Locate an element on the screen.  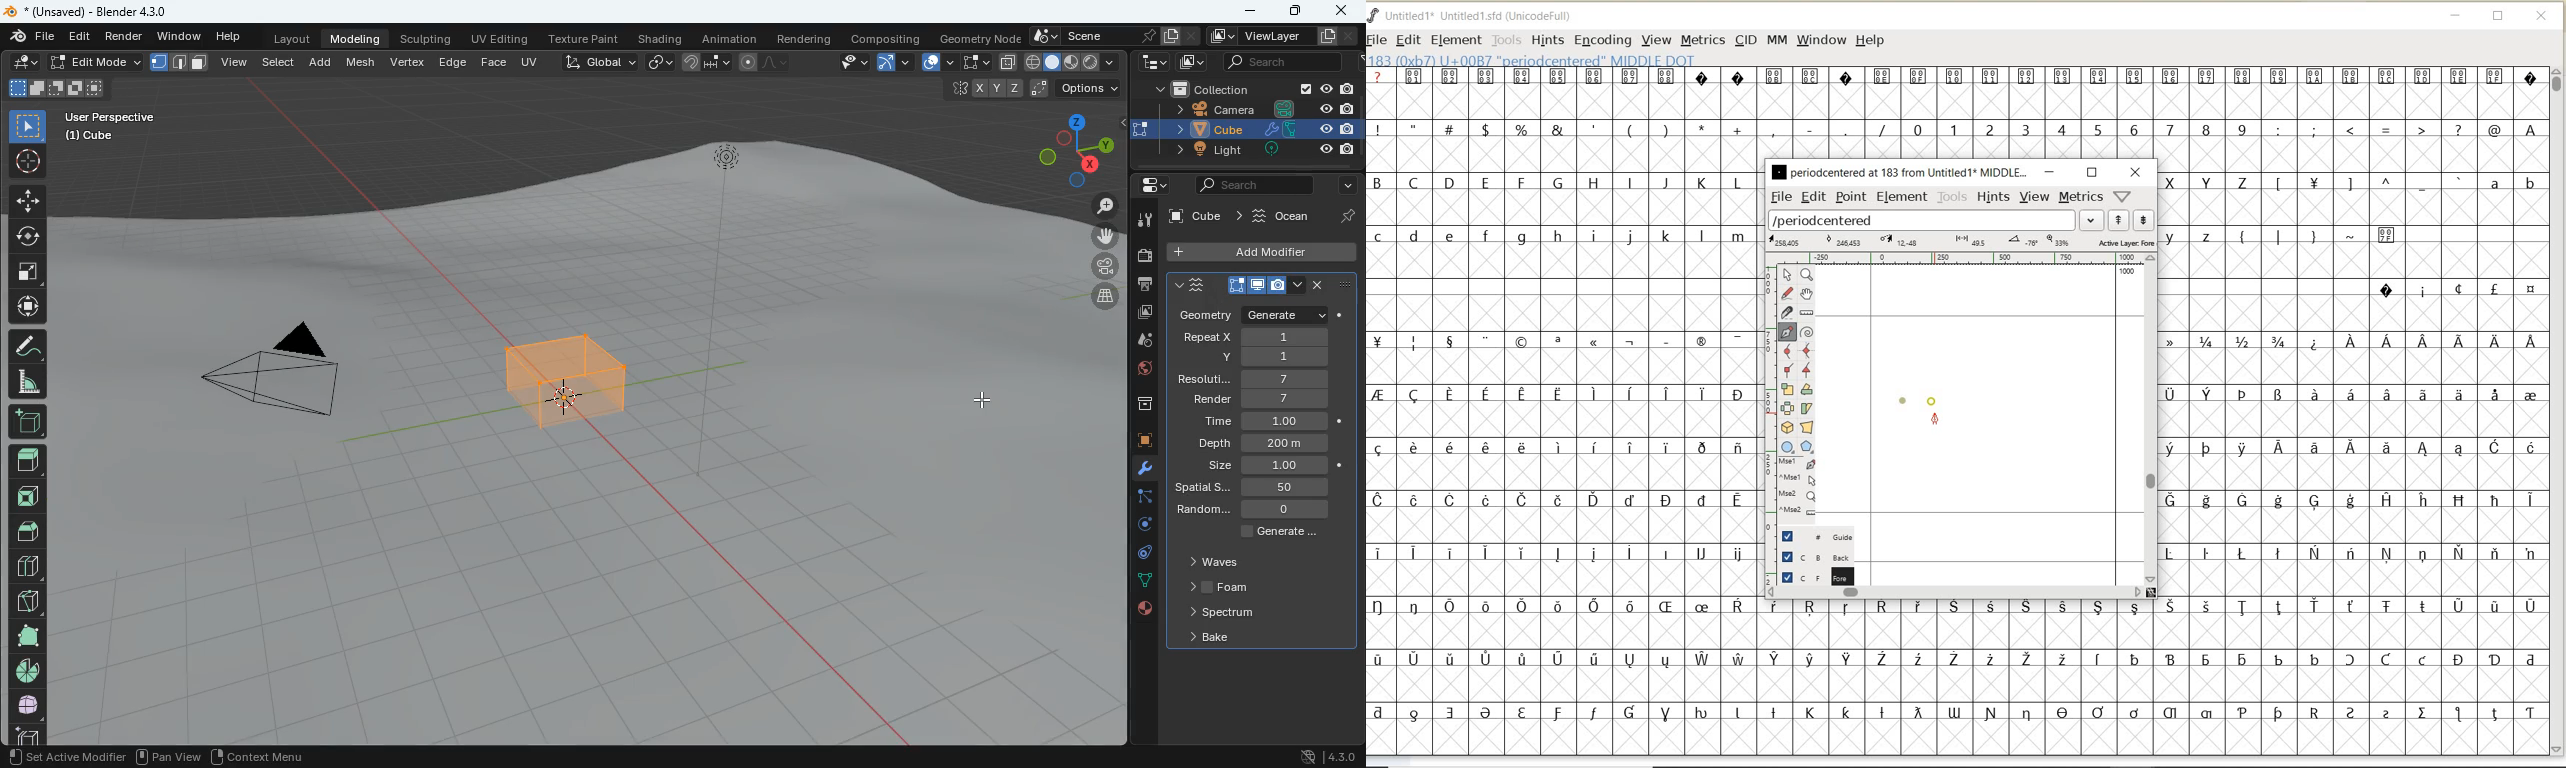
add is located at coordinates (26, 423).